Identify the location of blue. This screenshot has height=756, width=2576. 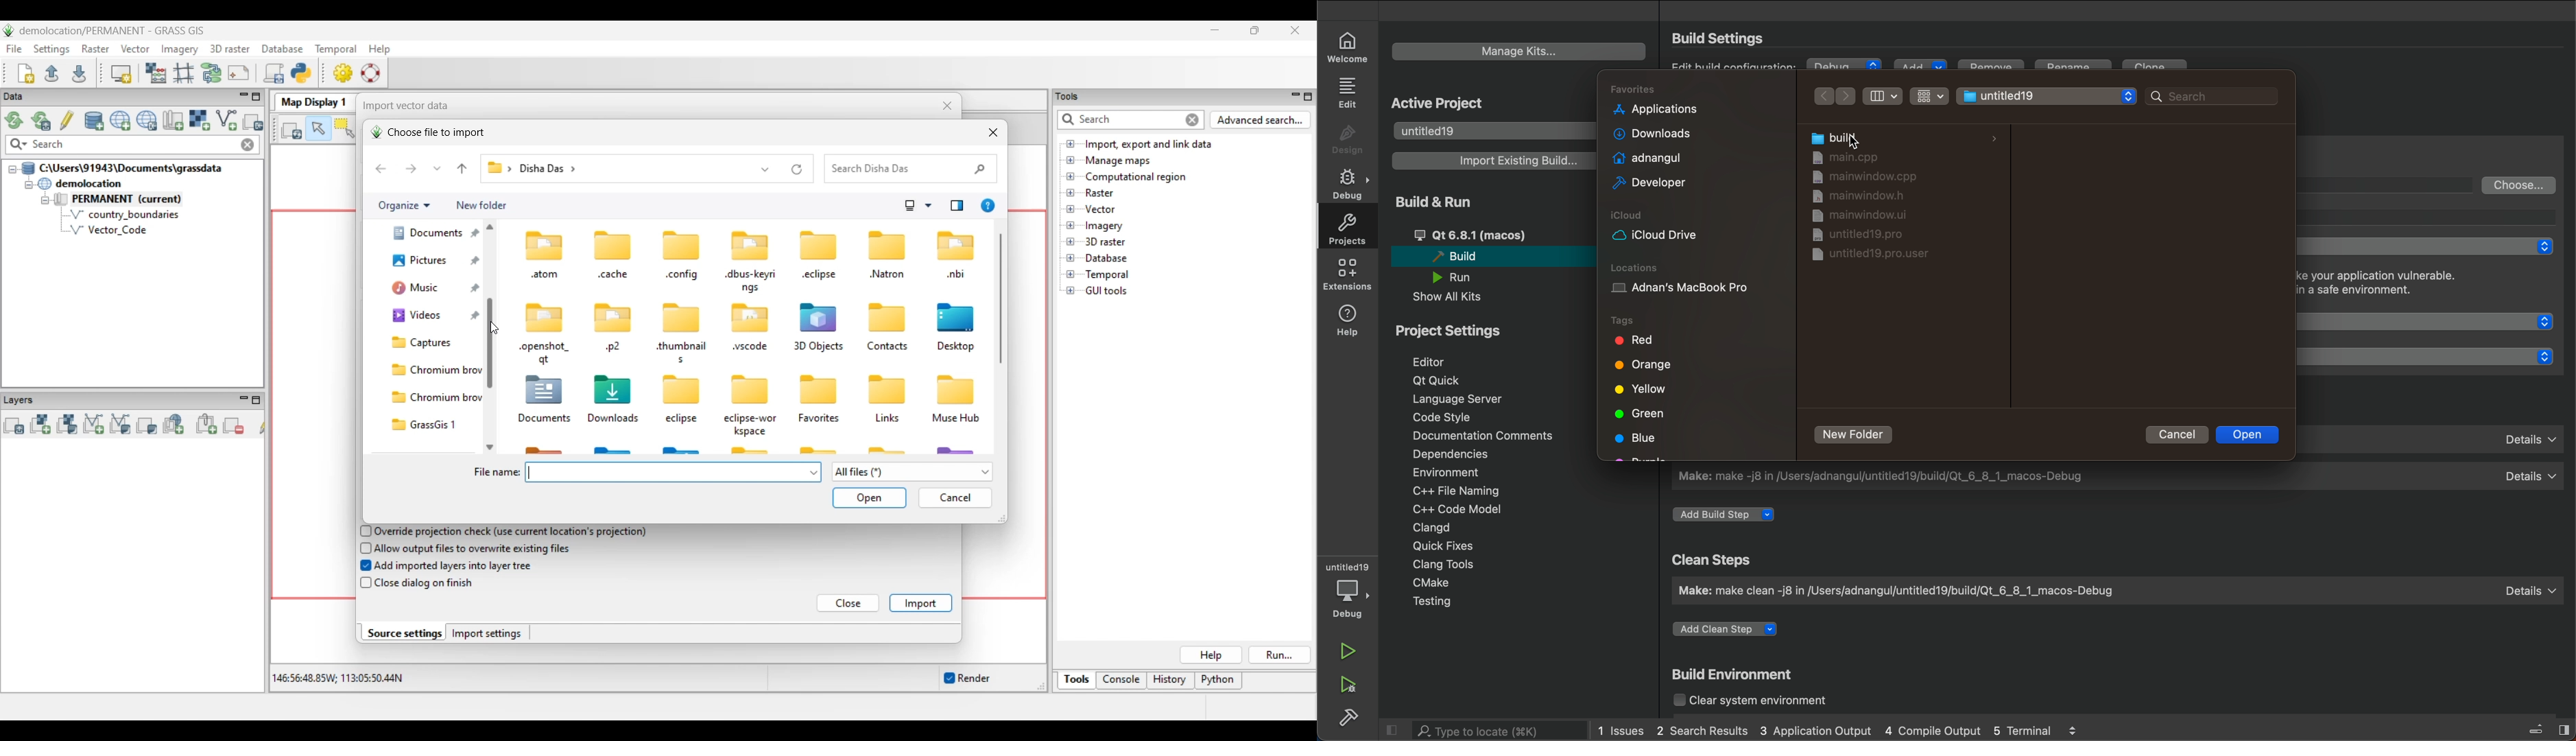
(1638, 439).